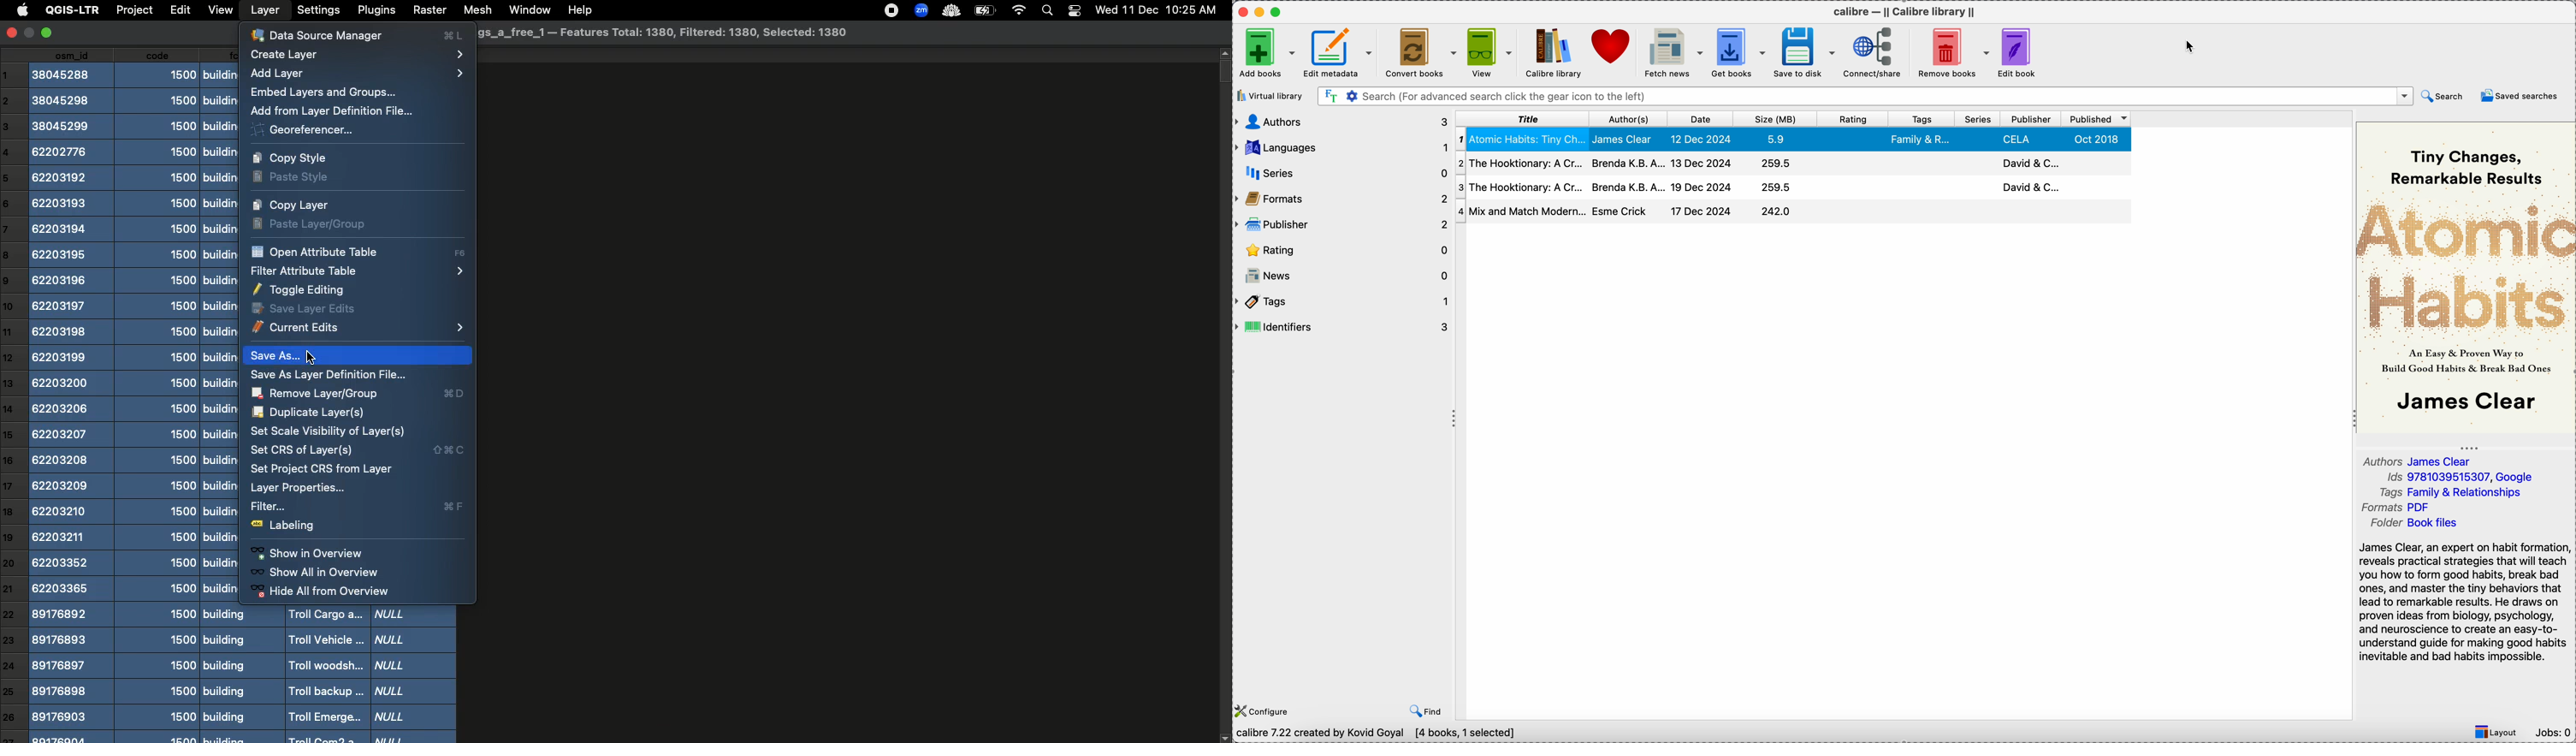 This screenshot has height=756, width=2576. What do you see at coordinates (1018, 10) in the screenshot?
I see `Internet` at bounding box center [1018, 10].